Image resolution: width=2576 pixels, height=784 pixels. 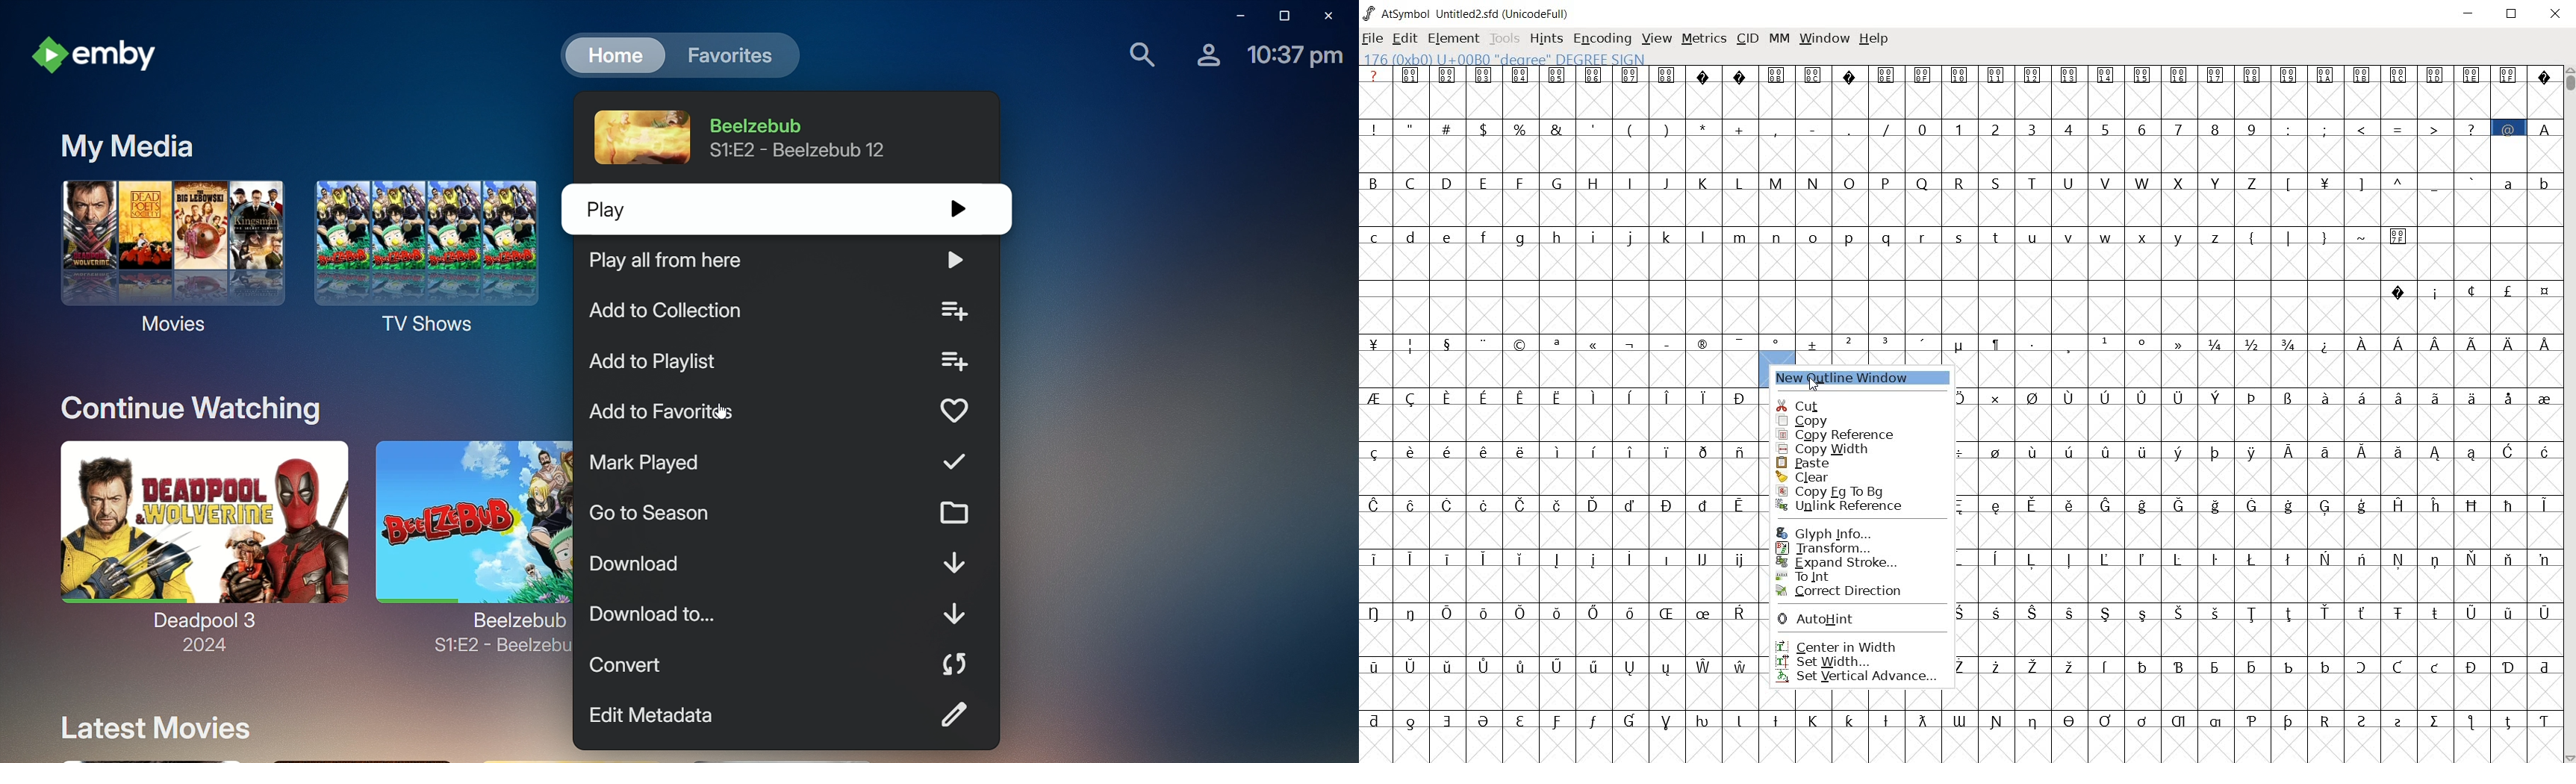 What do you see at coordinates (1959, 100) in the screenshot?
I see `empty glyph slots` at bounding box center [1959, 100].